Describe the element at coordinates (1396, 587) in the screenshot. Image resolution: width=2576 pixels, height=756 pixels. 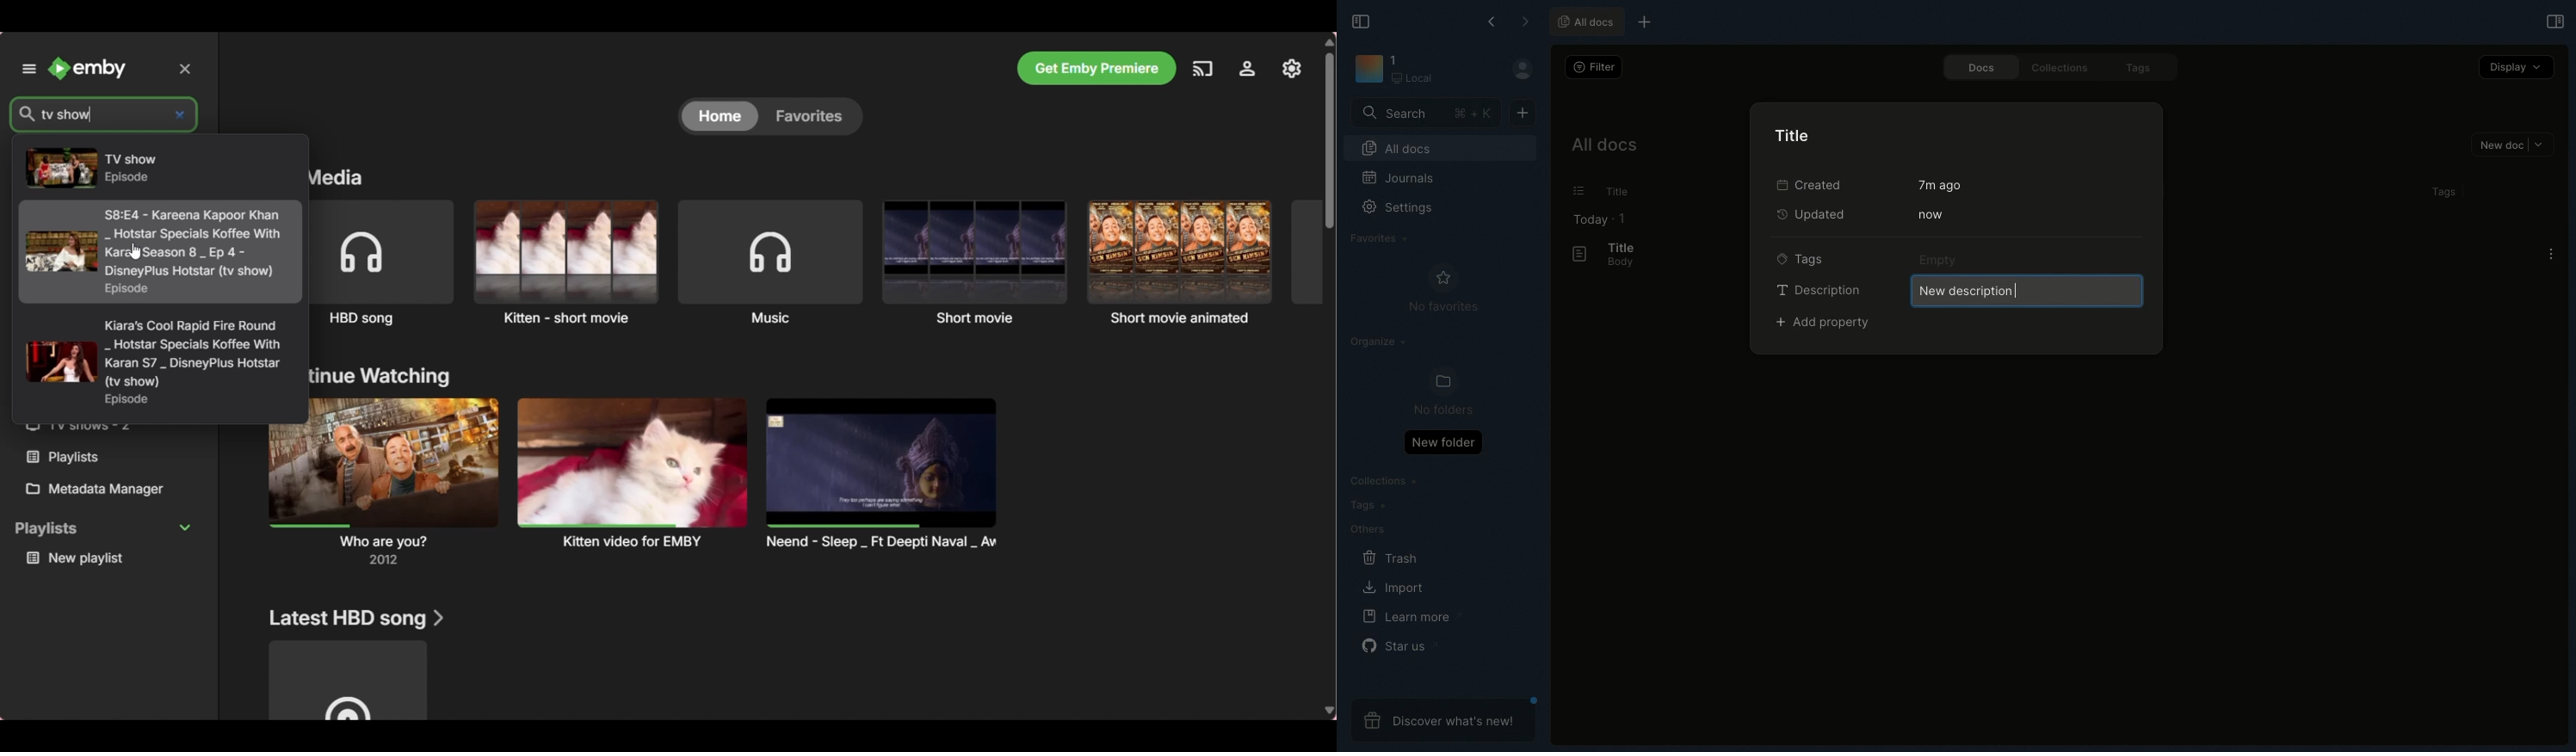
I see `Import` at that location.